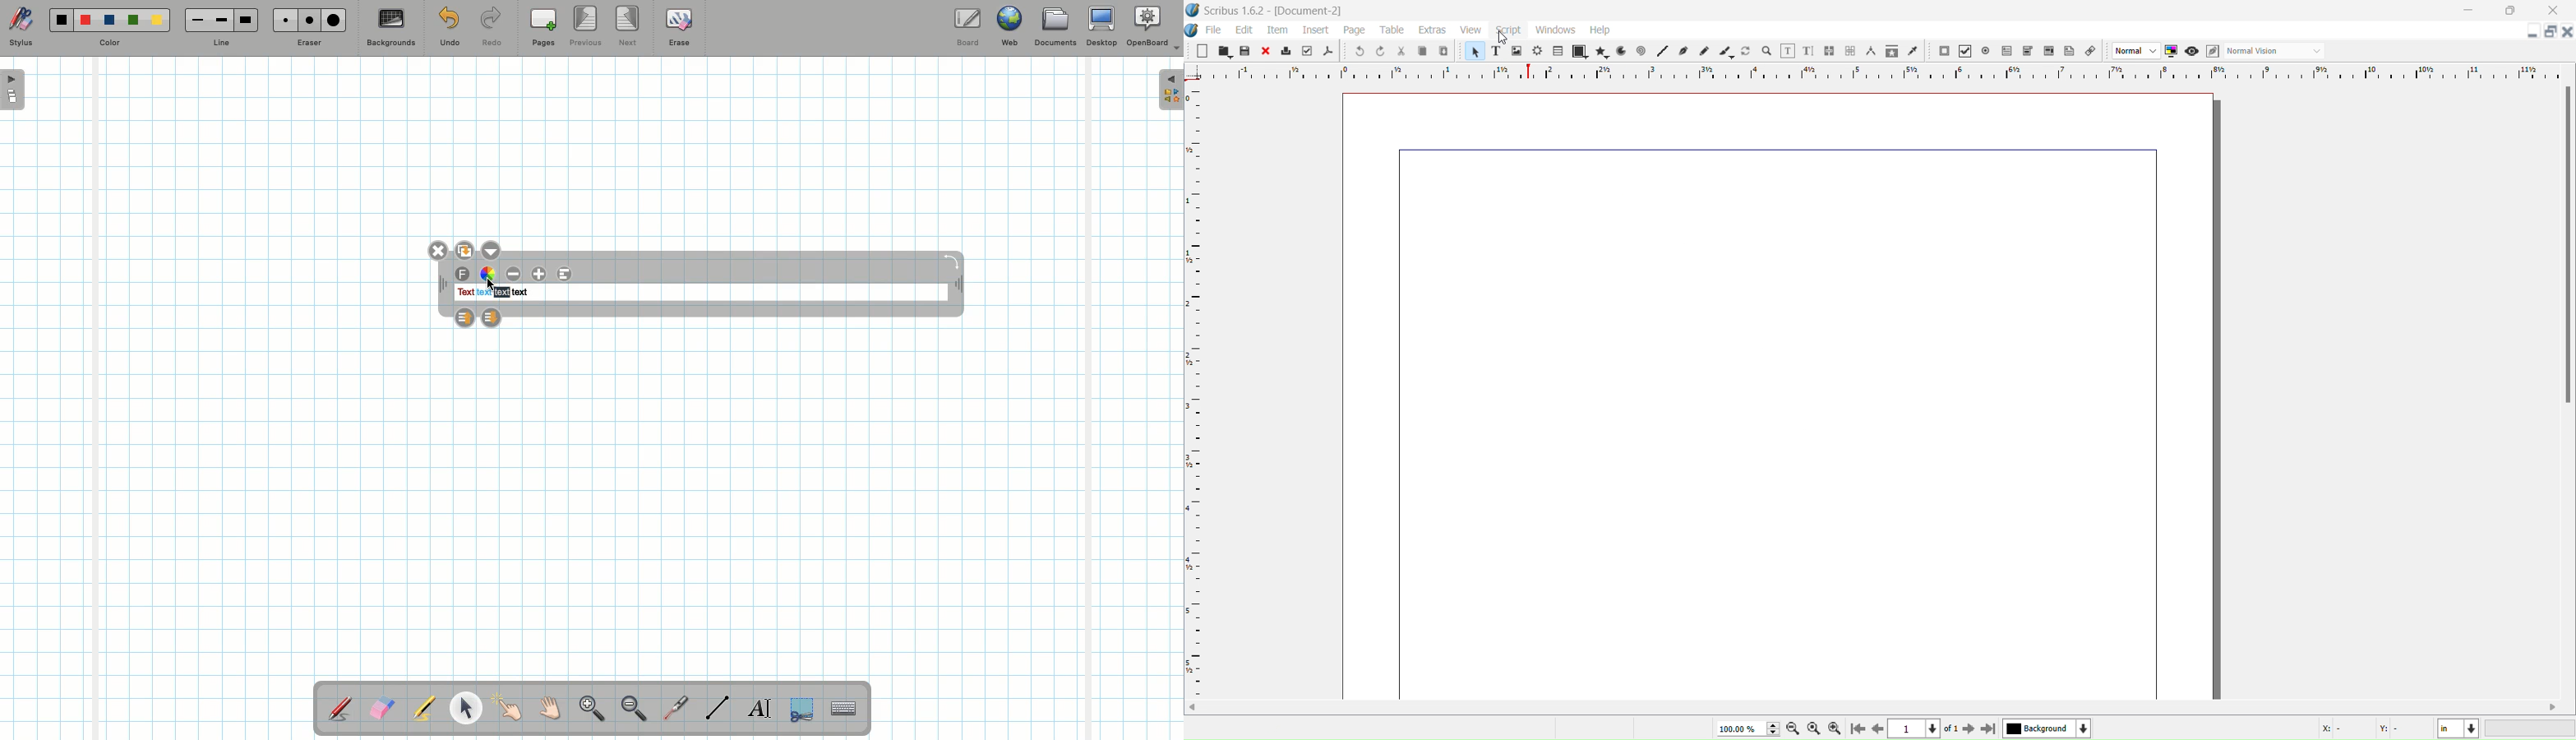  I want to click on Polygon, so click(1603, 52).